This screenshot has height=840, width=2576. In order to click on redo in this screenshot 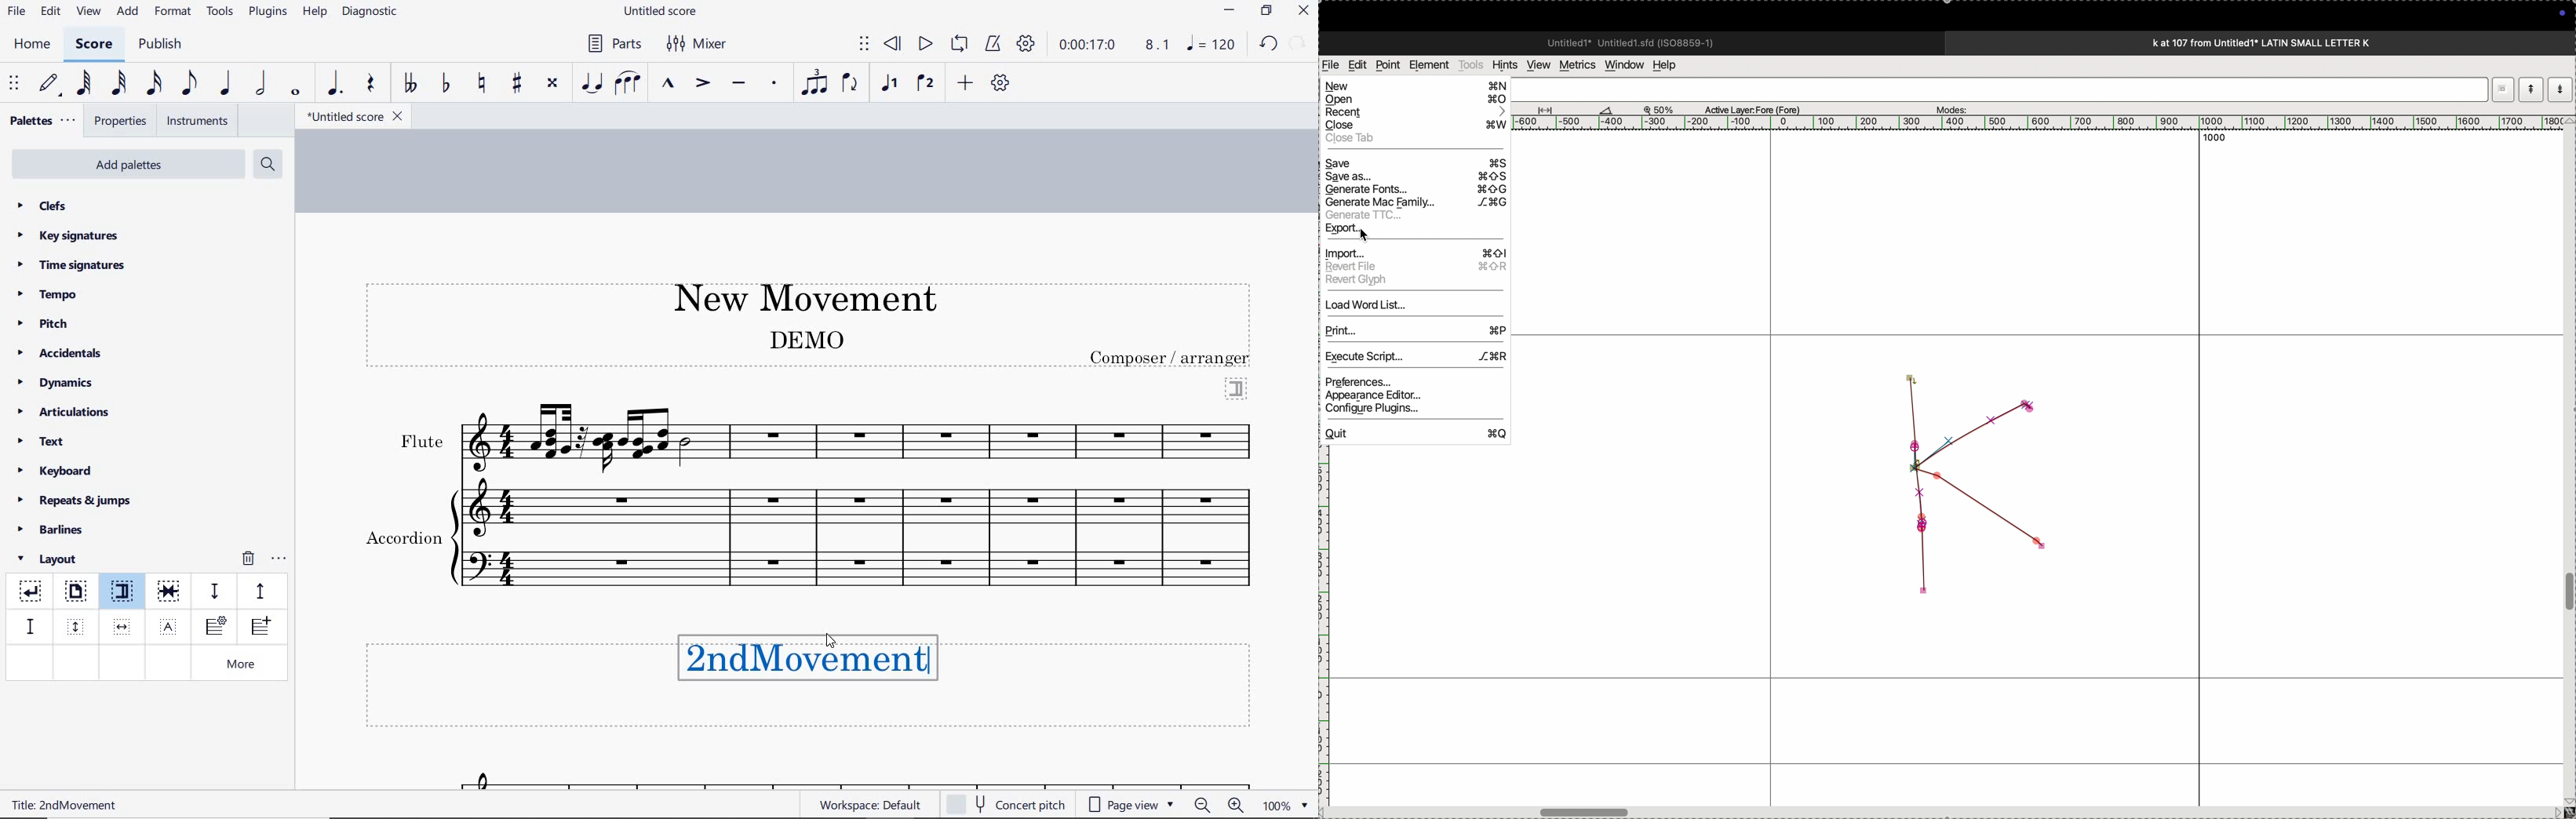, I will do `click(1268, 43)`.